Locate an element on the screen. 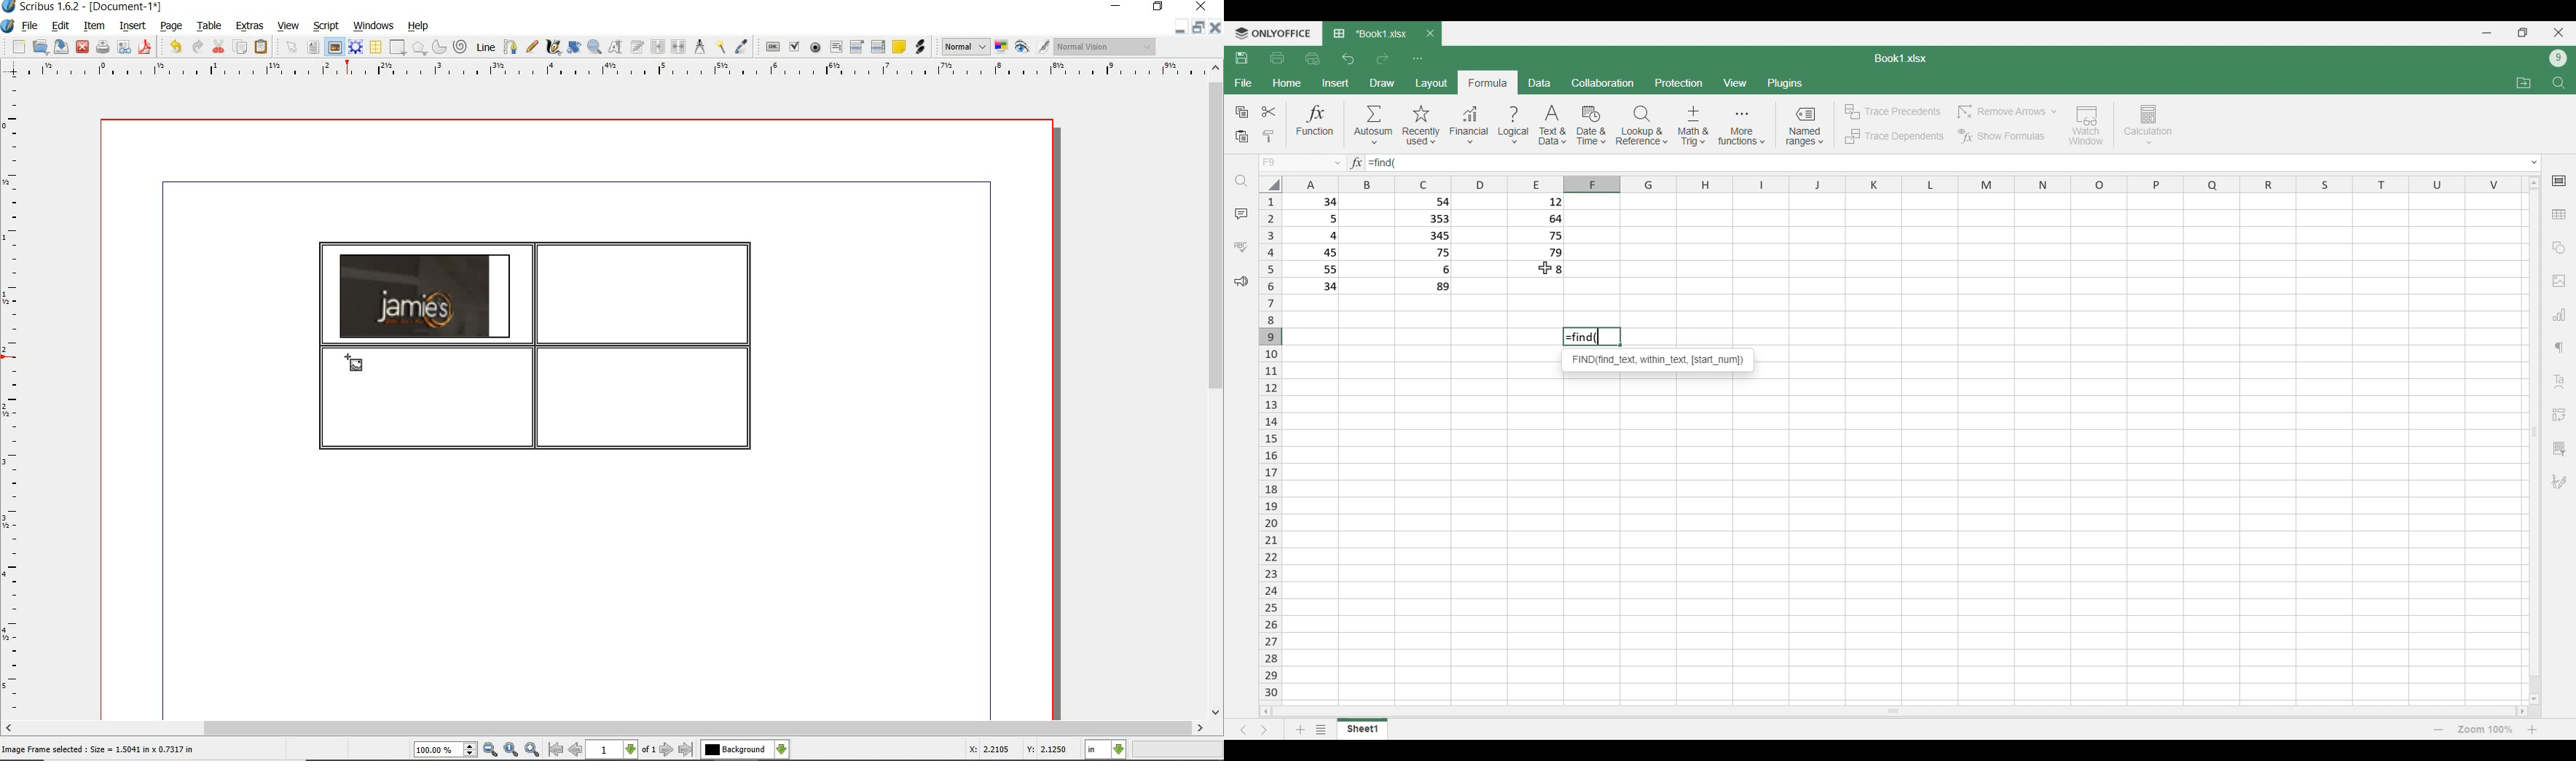 The width and height of the screenshot is (2576, 784). Current sheet is located at coordinates (1363, 729).